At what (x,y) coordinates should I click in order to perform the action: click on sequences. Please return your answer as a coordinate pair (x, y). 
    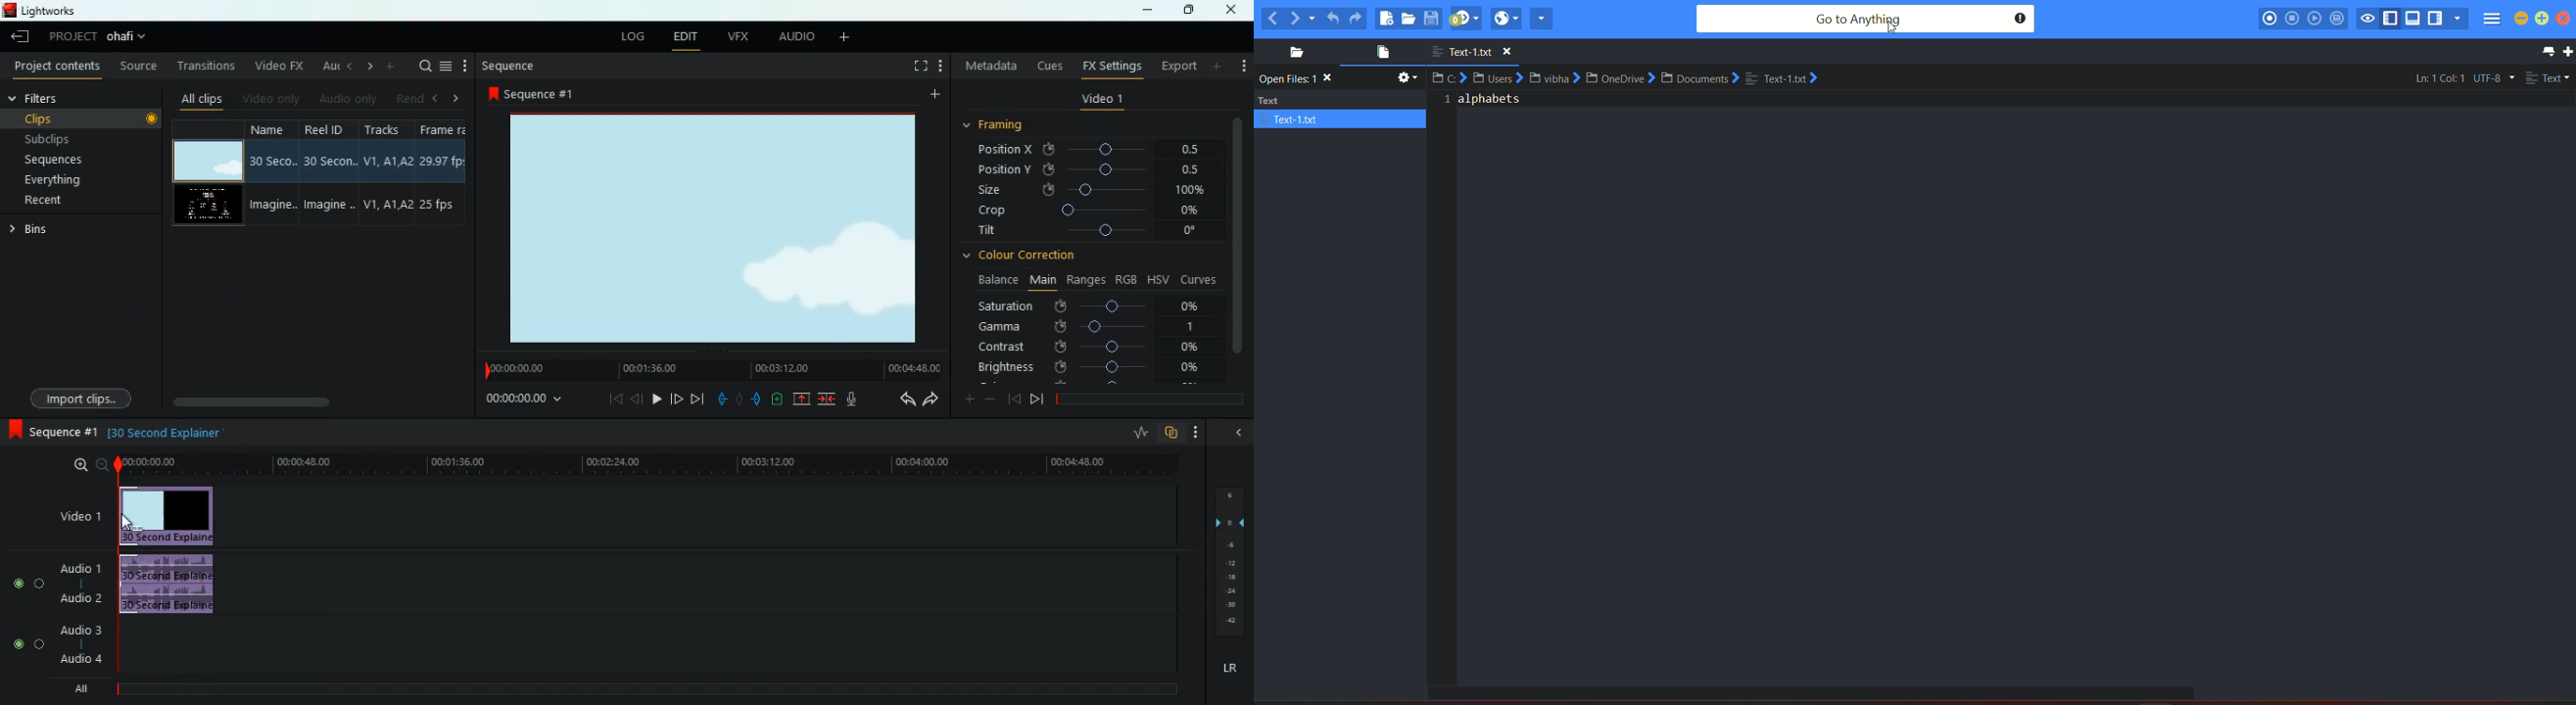
    Looking at the image, I should click on (69, 159).